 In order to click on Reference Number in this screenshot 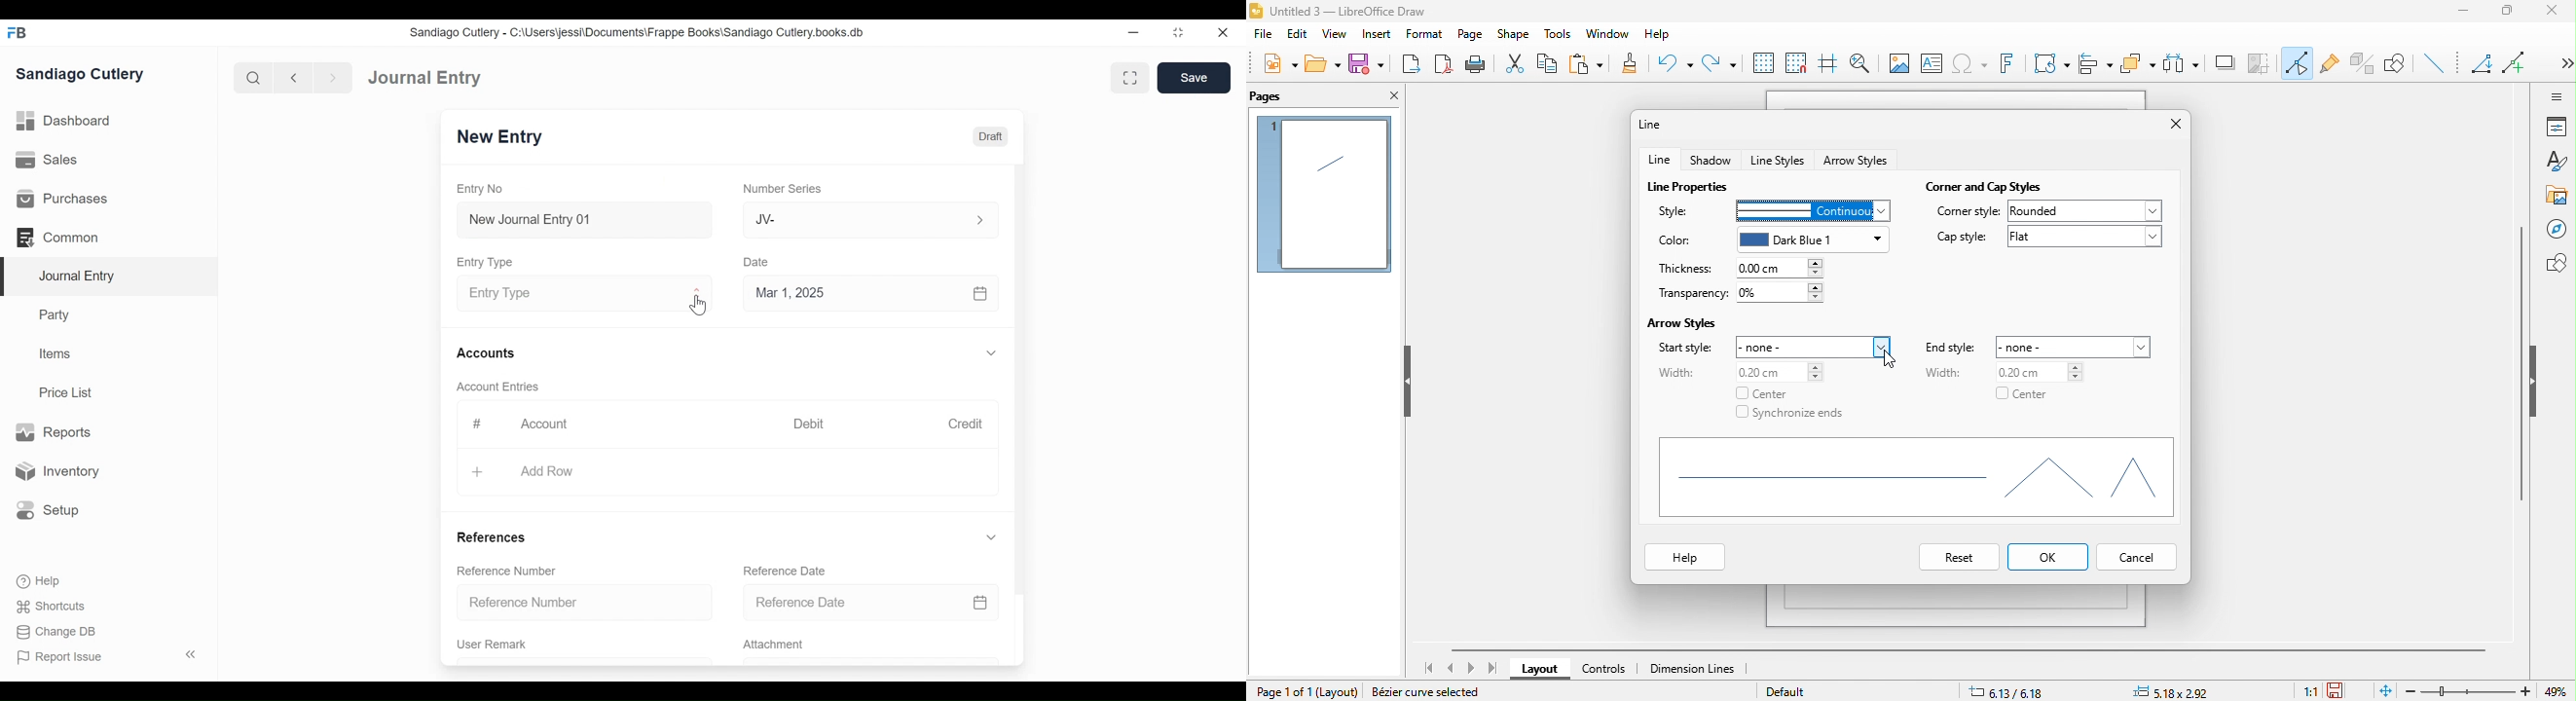, I will do `click(582, 603)`.